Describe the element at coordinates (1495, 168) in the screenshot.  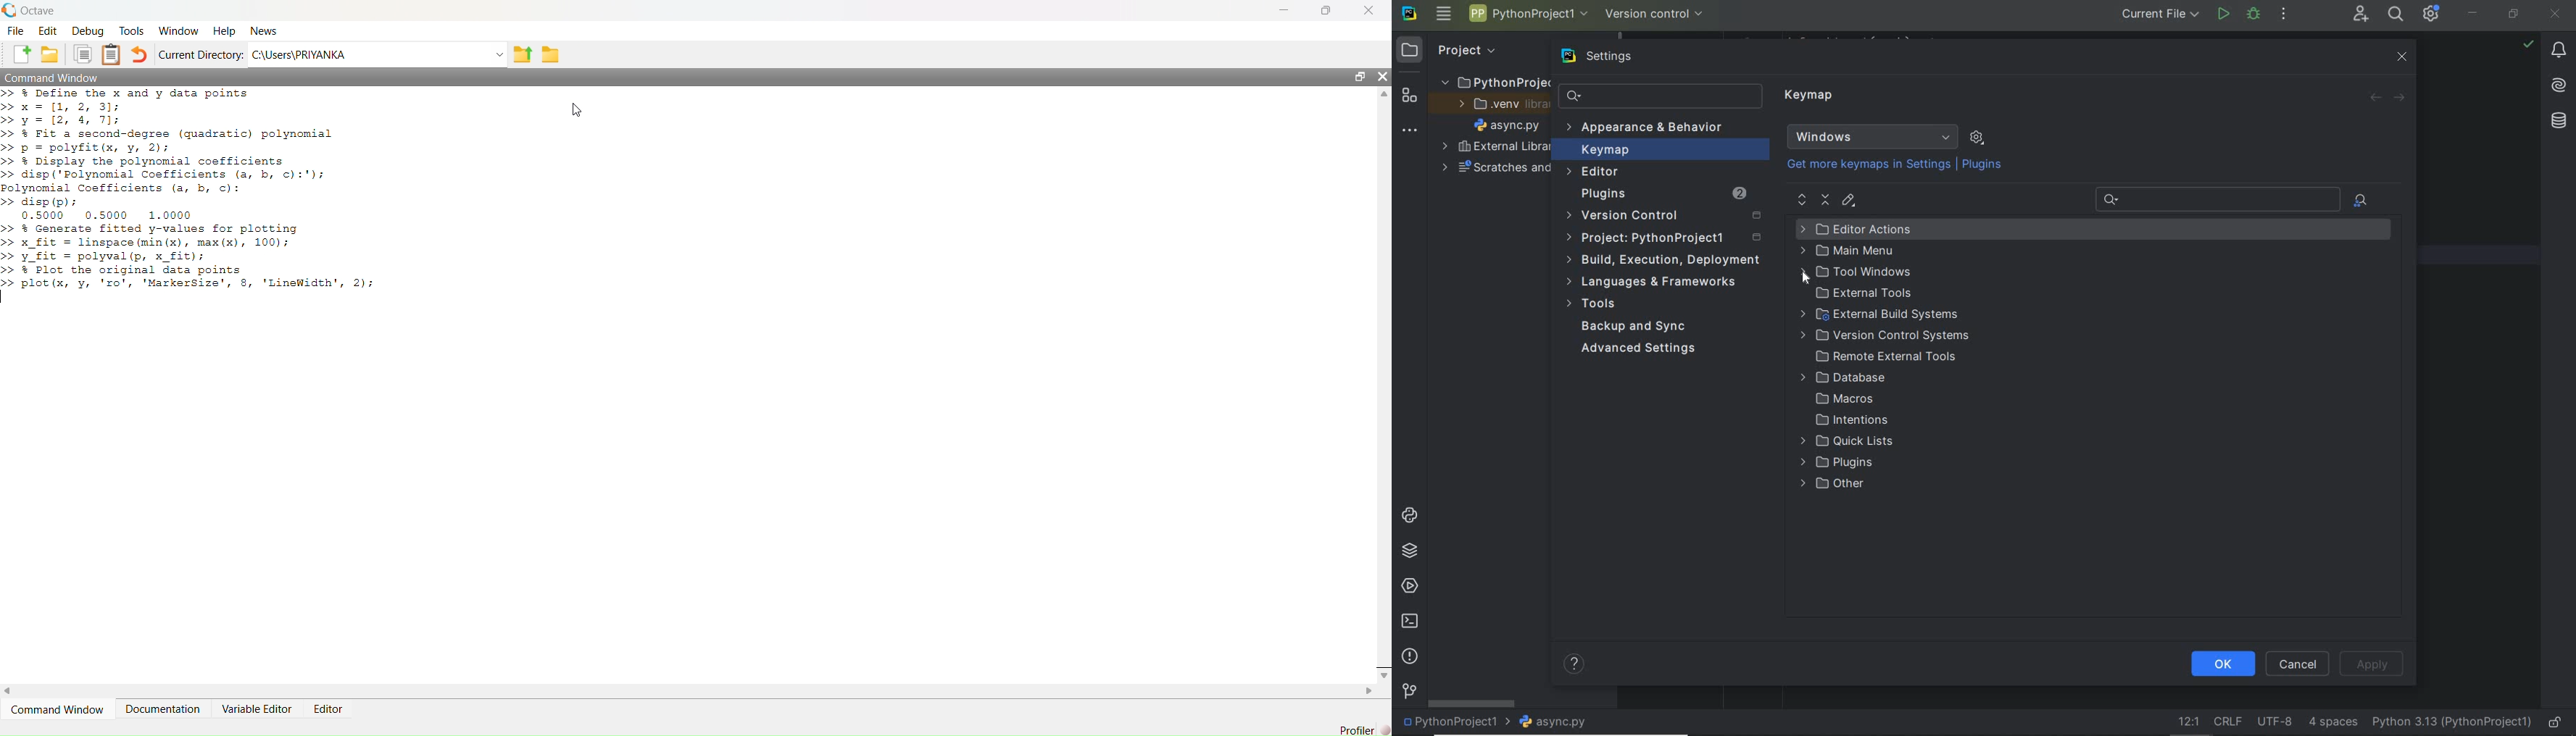
I see `scratches and consoles` at that location.